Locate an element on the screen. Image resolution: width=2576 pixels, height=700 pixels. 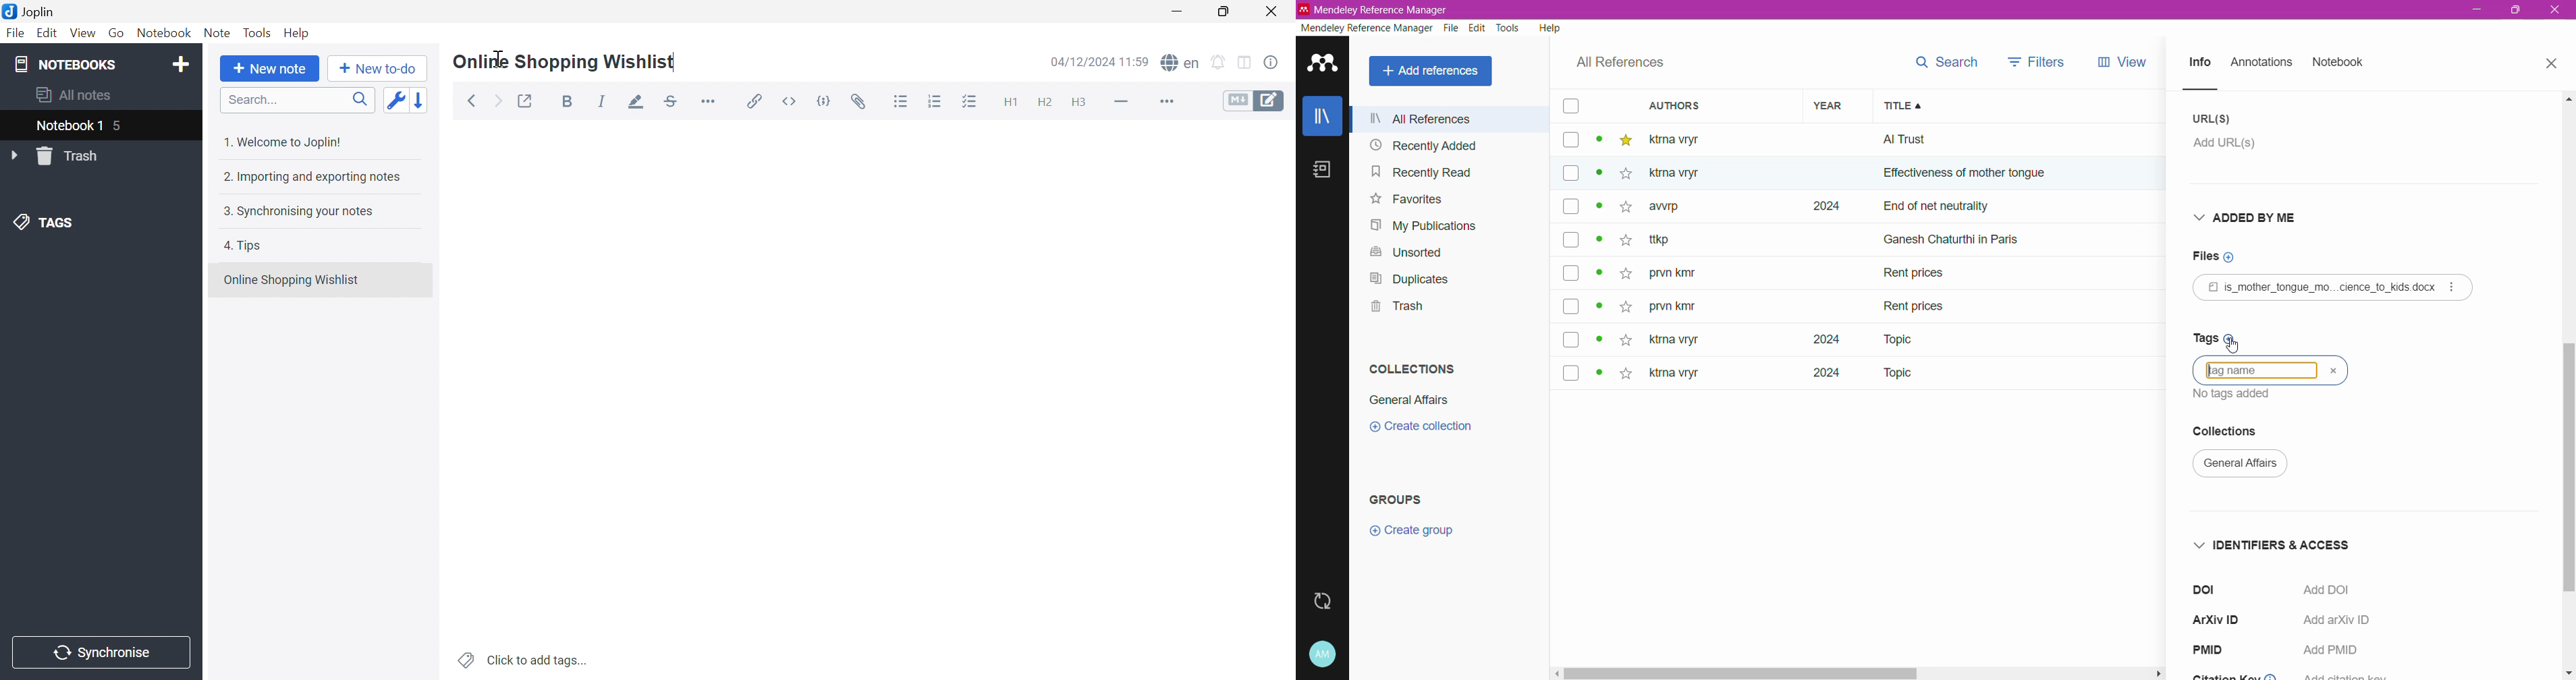
dot  is located at coordinates (1599, 310).